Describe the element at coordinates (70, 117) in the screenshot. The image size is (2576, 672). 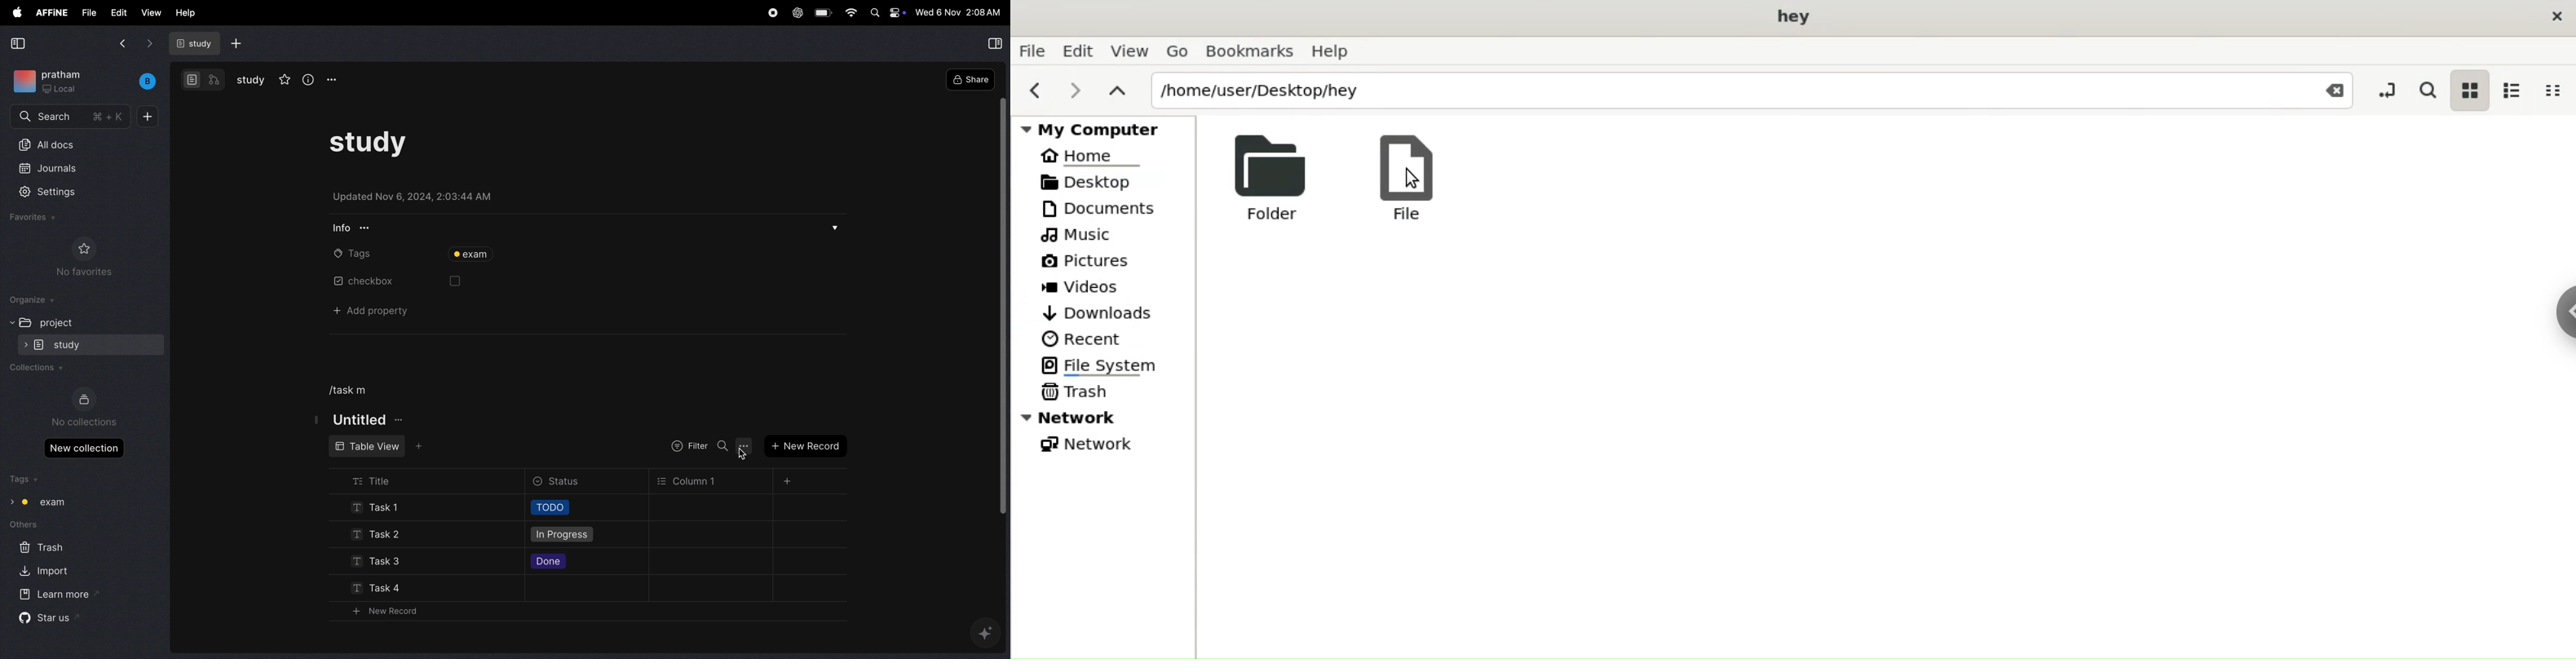
I see `search` at that location.